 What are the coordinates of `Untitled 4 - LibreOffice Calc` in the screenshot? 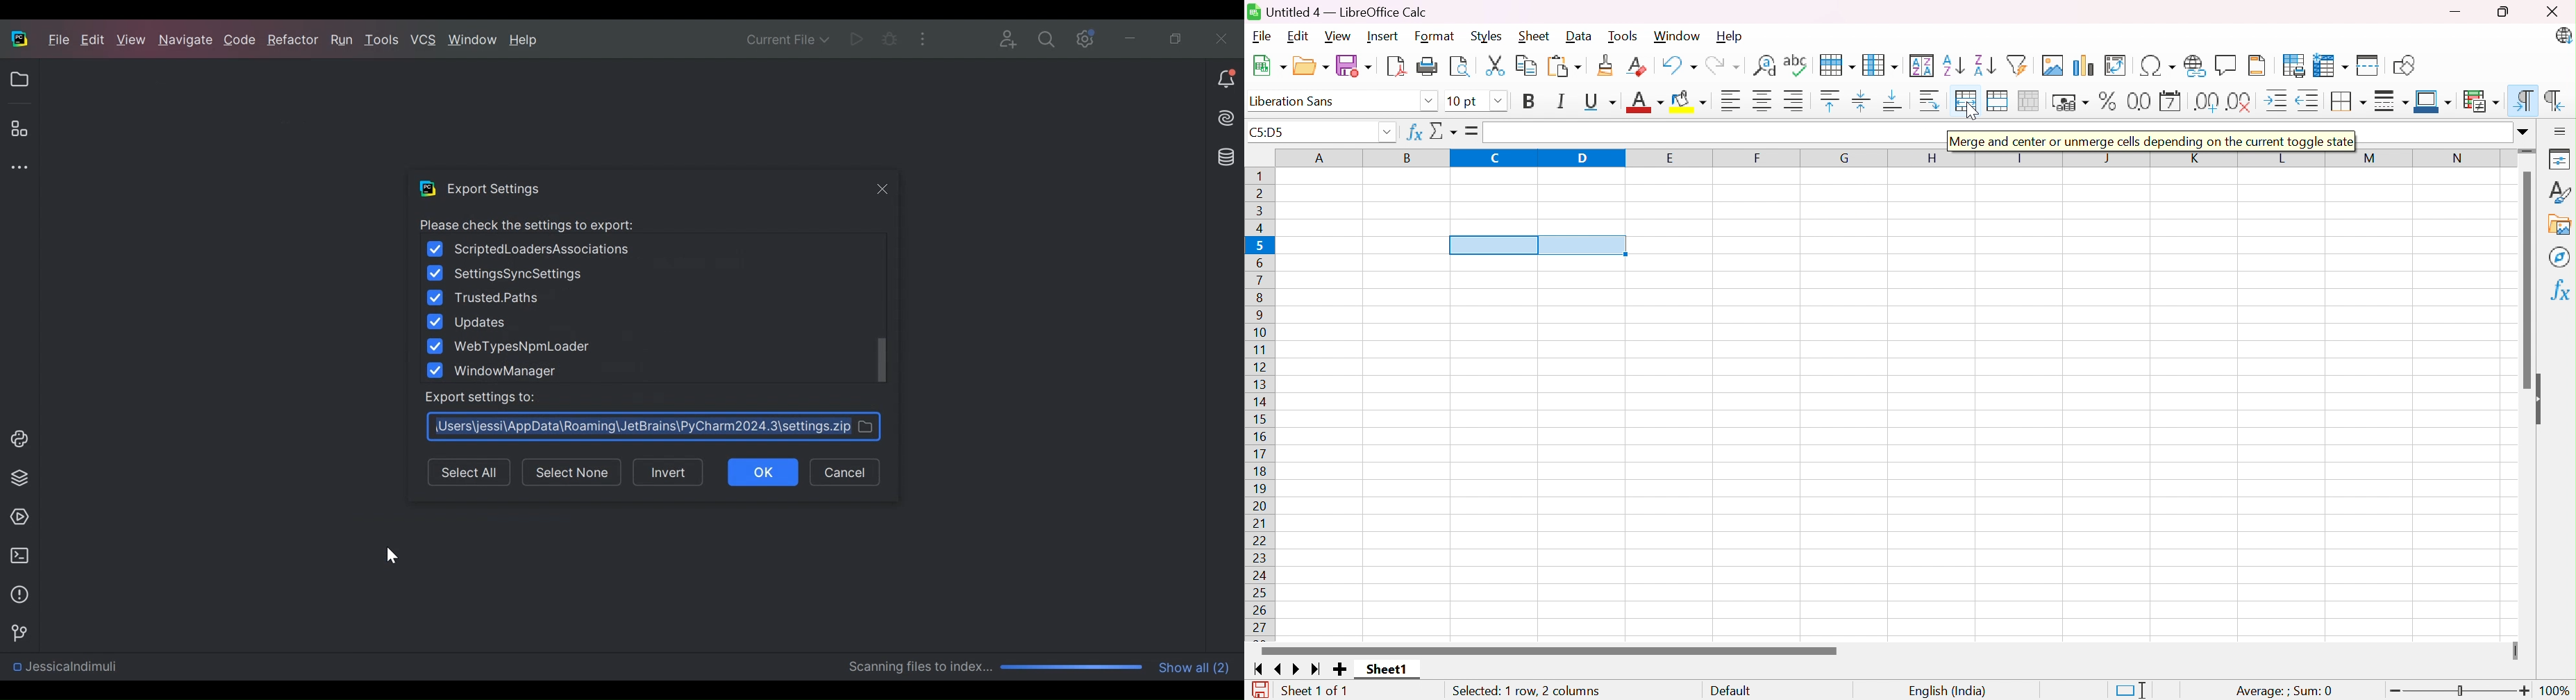 It's located at (1337, 11).